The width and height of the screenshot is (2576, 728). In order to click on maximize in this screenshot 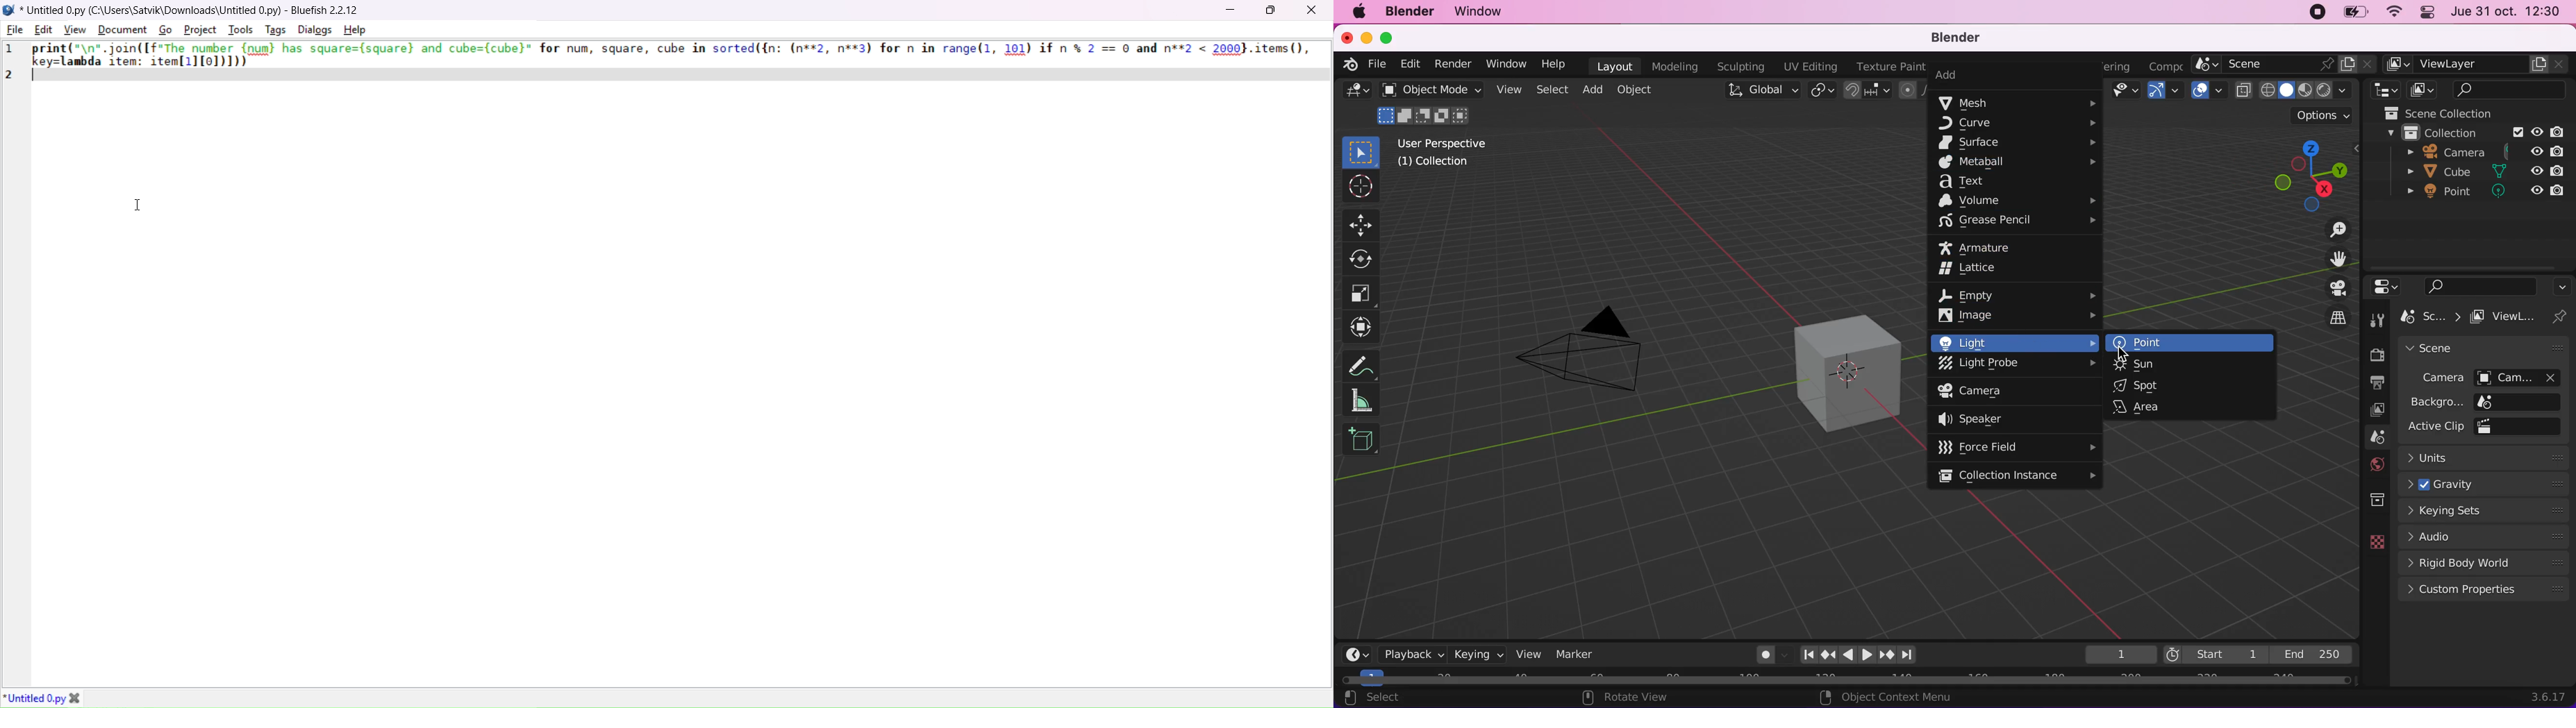, I will do `click(1392, 37)`.